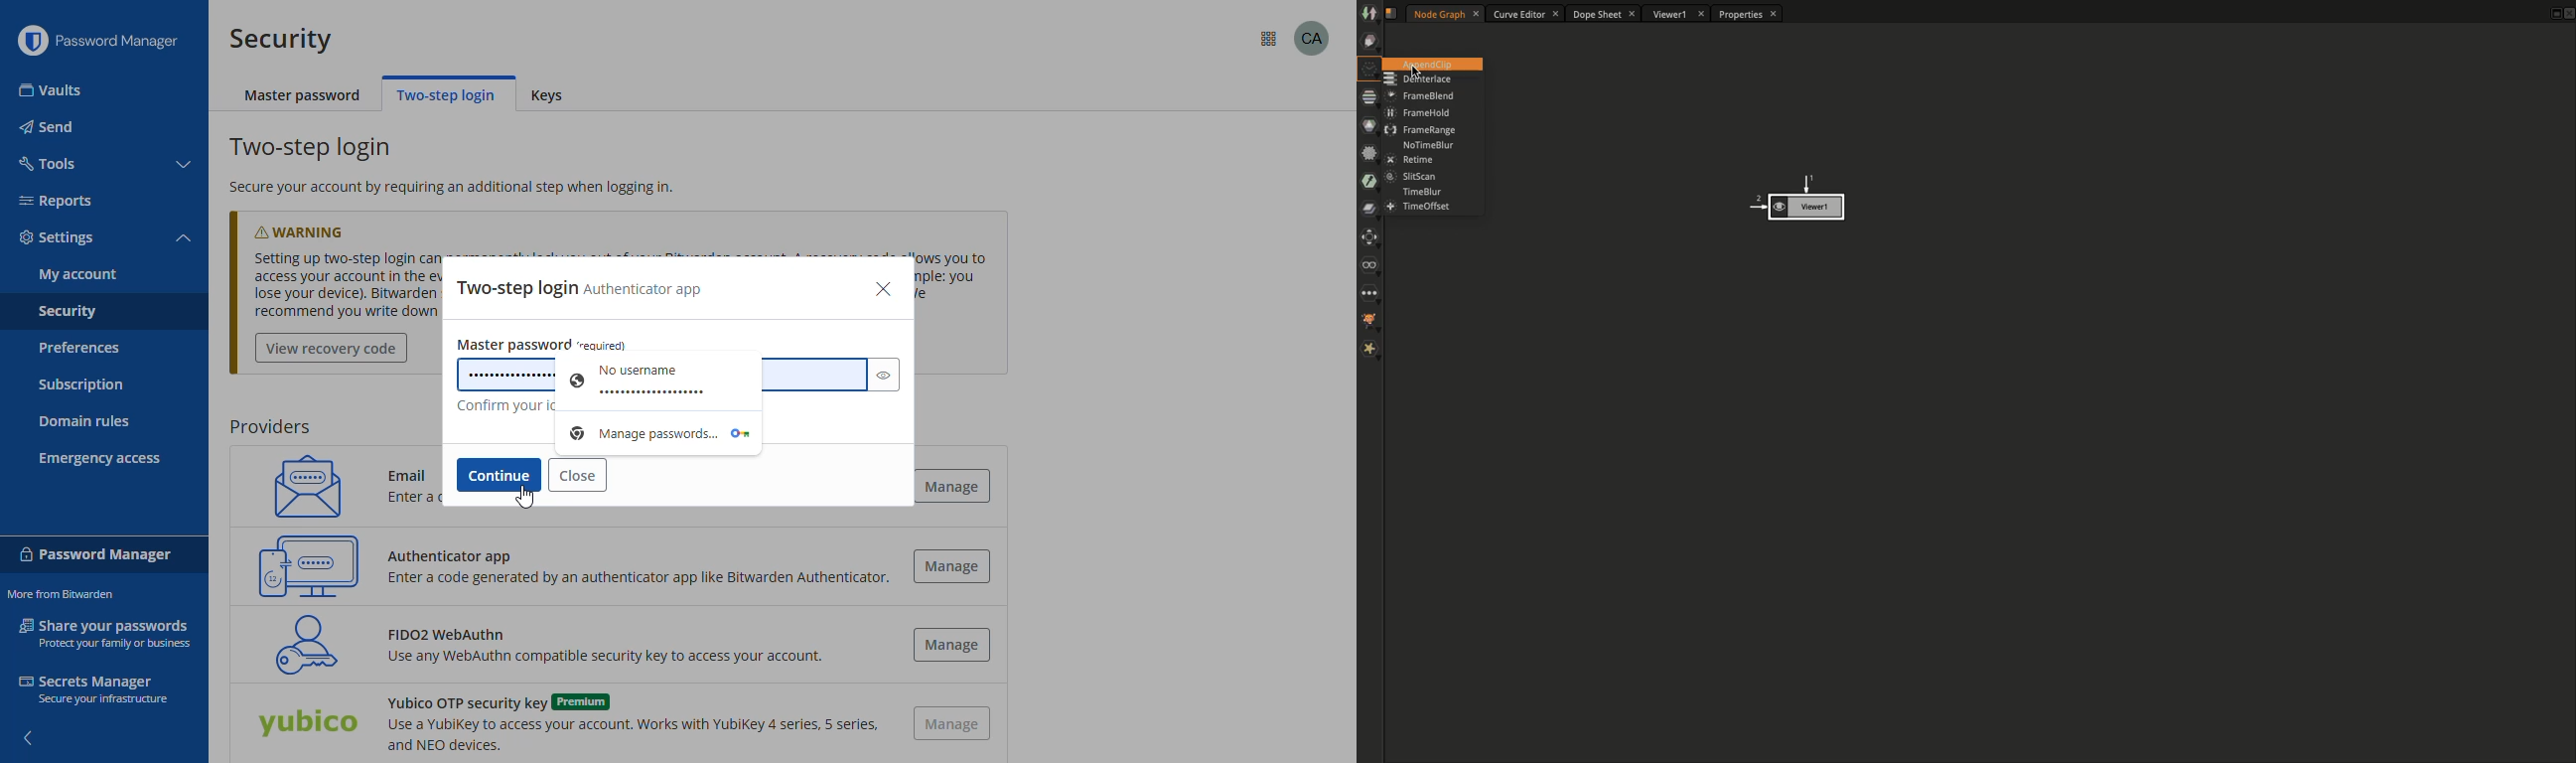 The height and width of the screenshot is (784, 2576). I want to click on toggle collapse, so click(186, 165).